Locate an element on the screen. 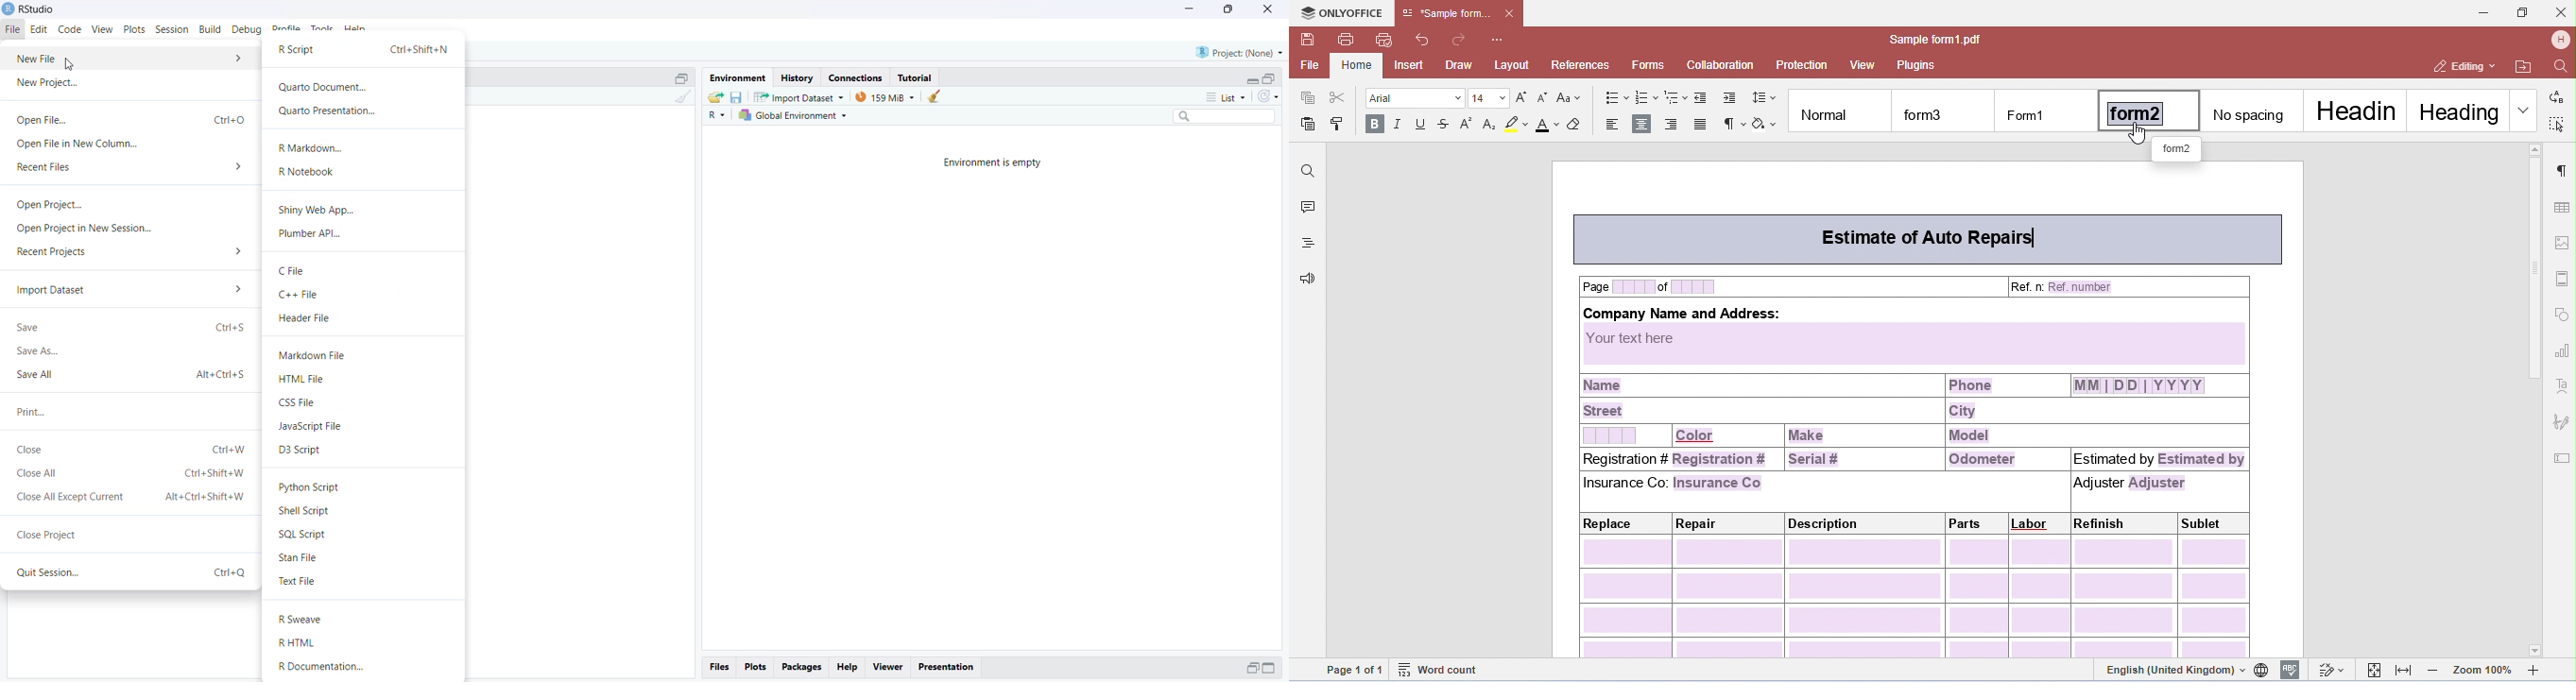  Plumber API... is located at coordinates (314, 235).